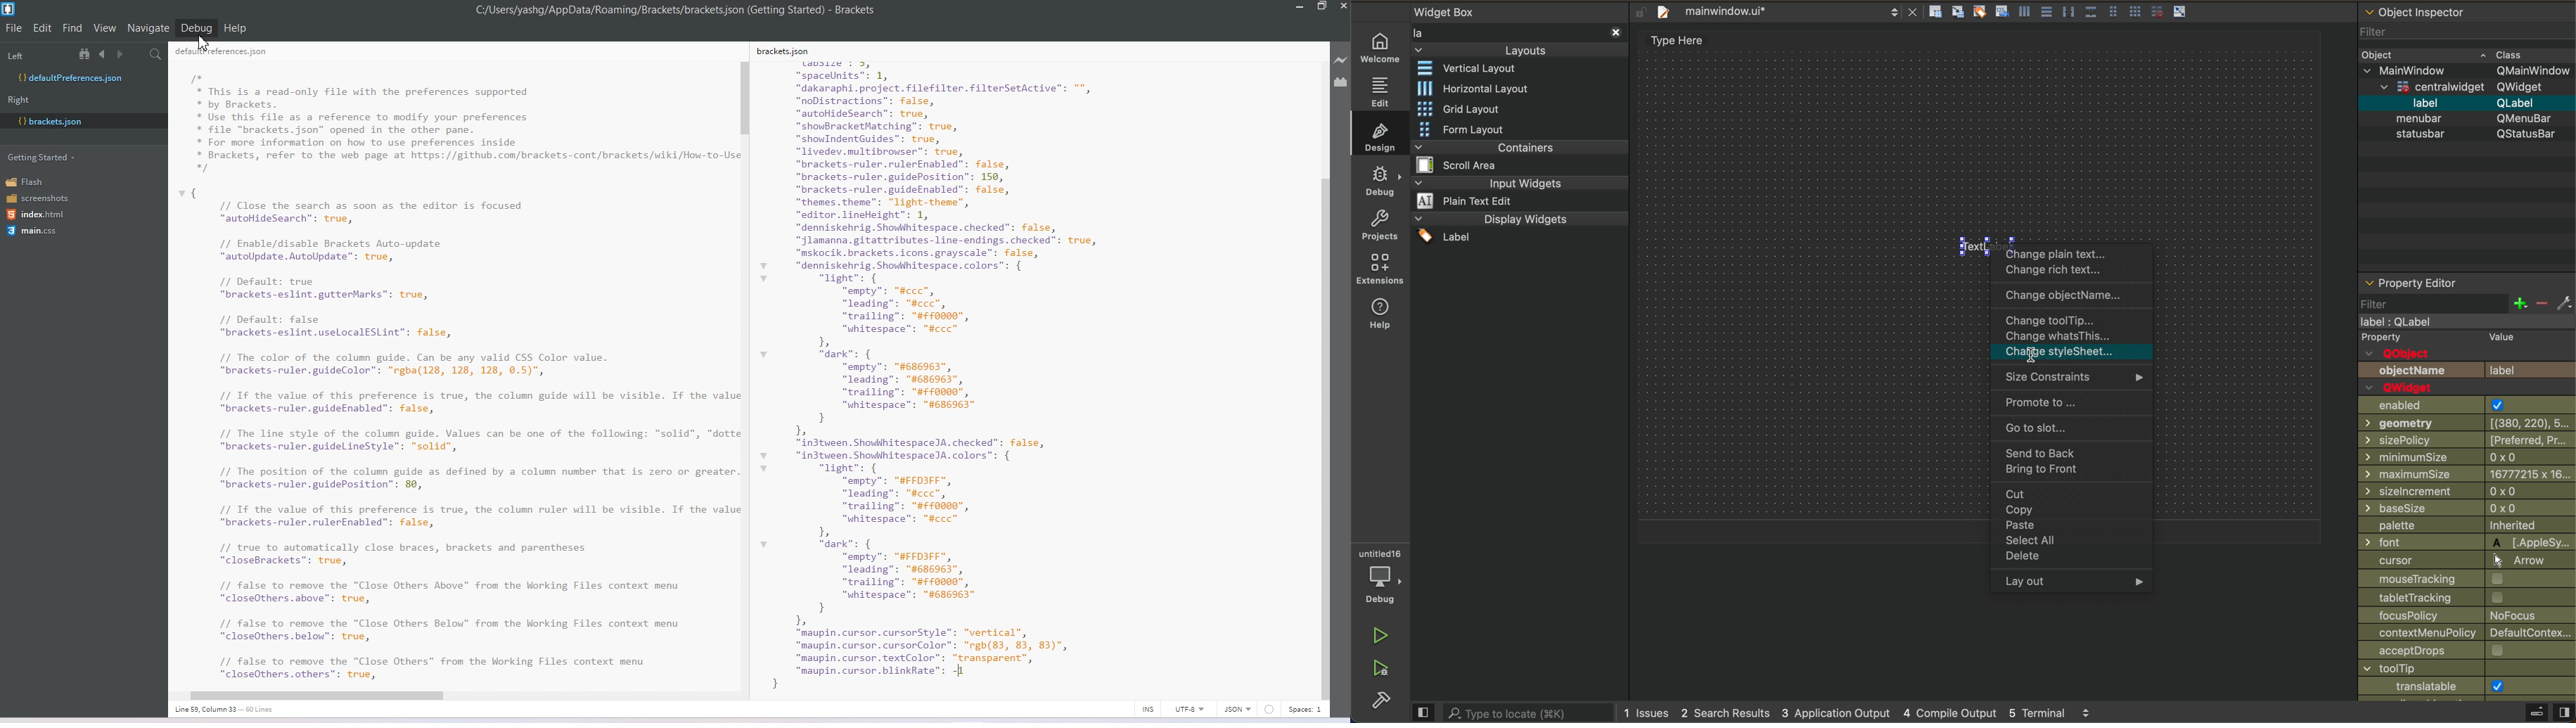 This screenshot has width=2576, height=728. I want to click on type here, so click(1700, 40).